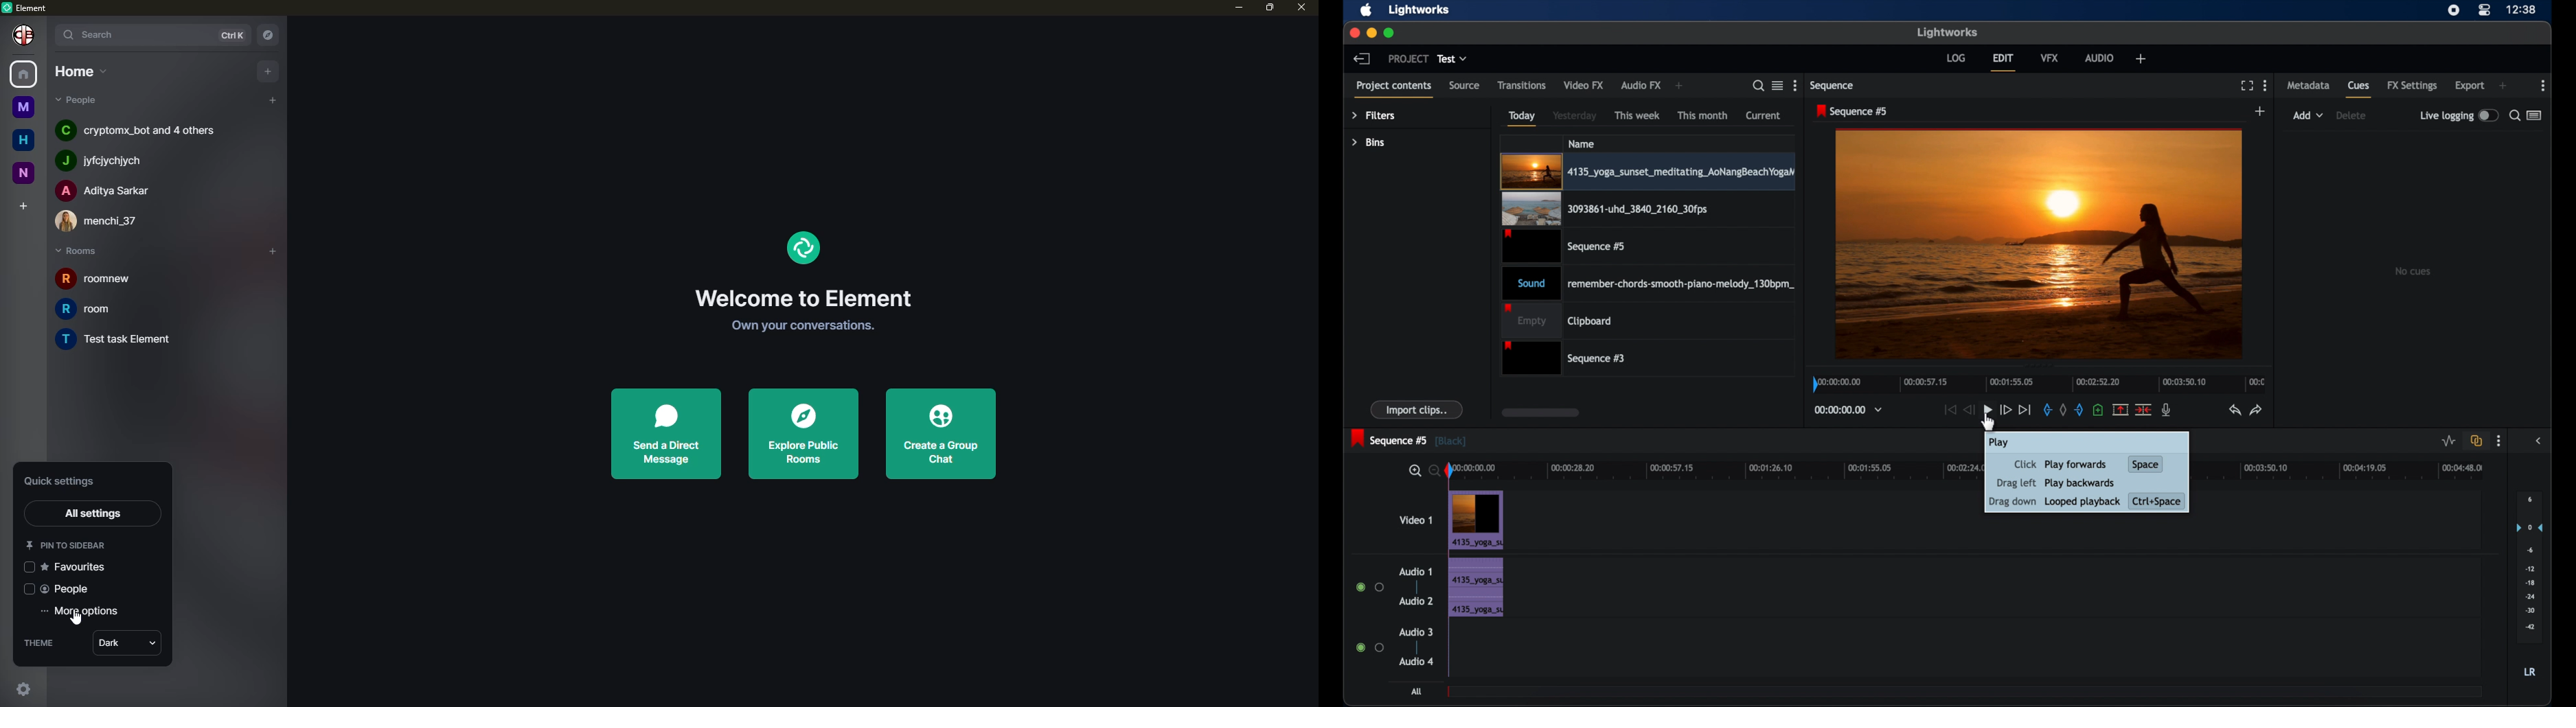  Describe the element at coordinates (1406, 58) in the screenshot. I see `project` at that location.